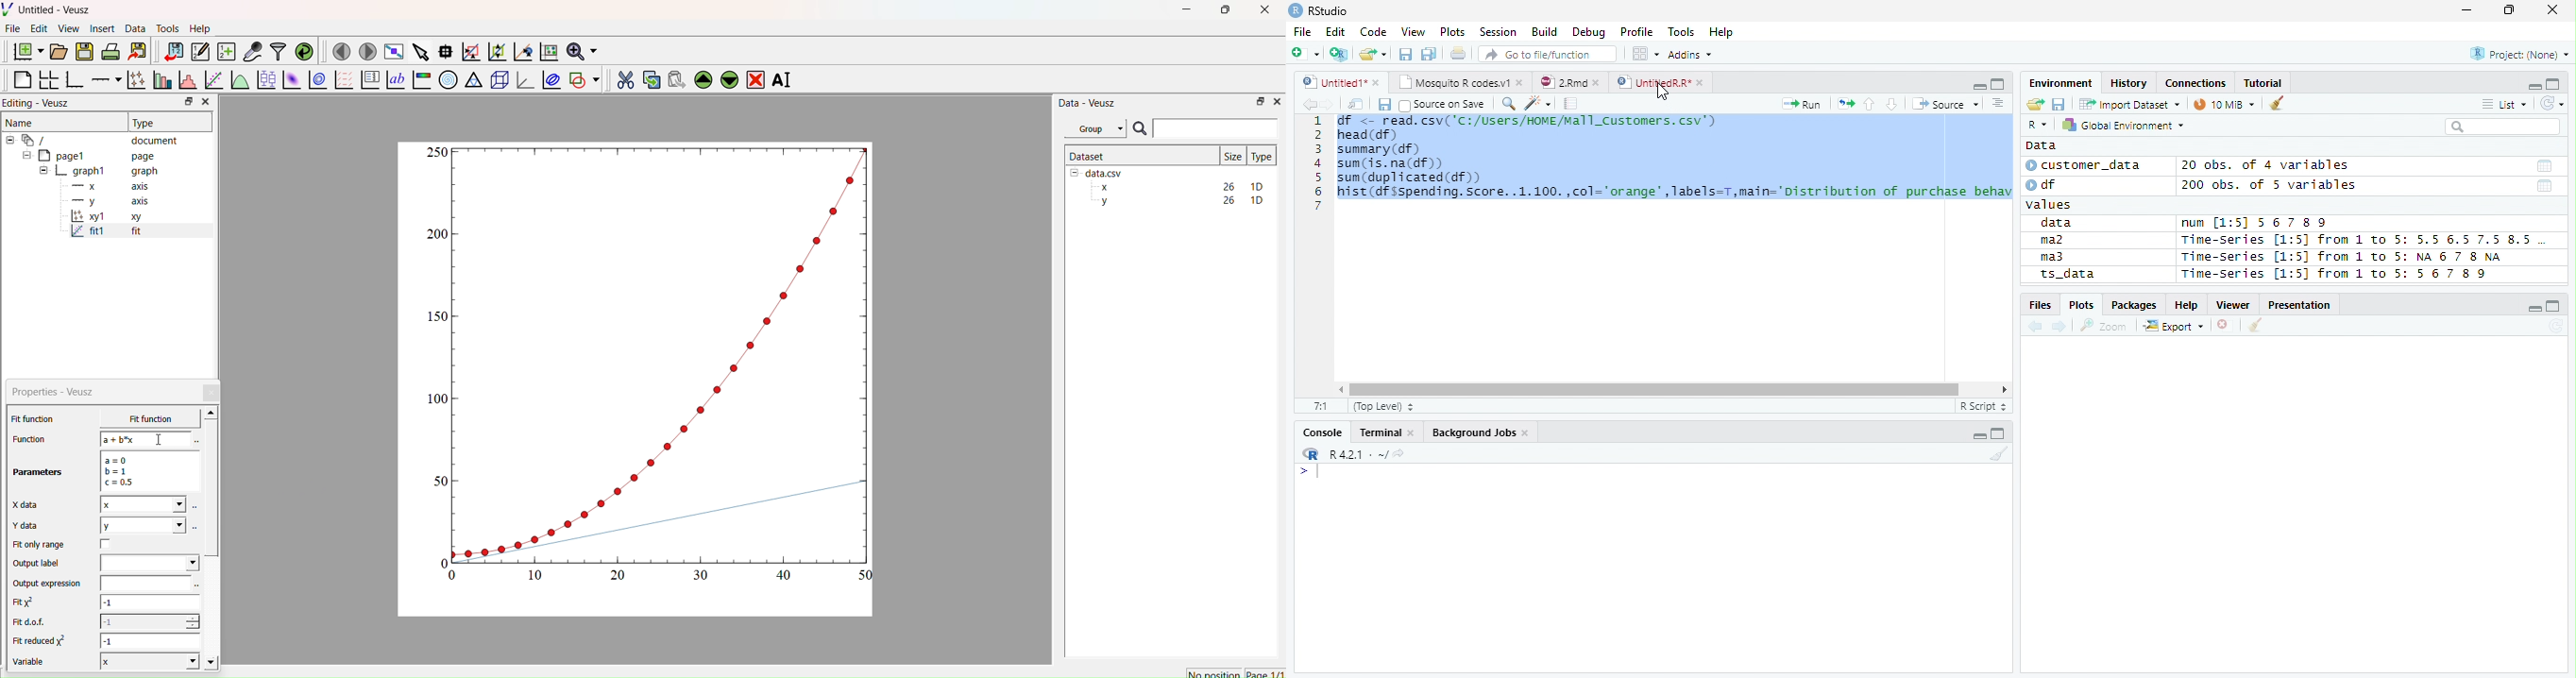 This screenshot has width=2576, height=700. Describe the element at coordinates (2226, 104) in the screenshot. I see `10 MiB` at that location.